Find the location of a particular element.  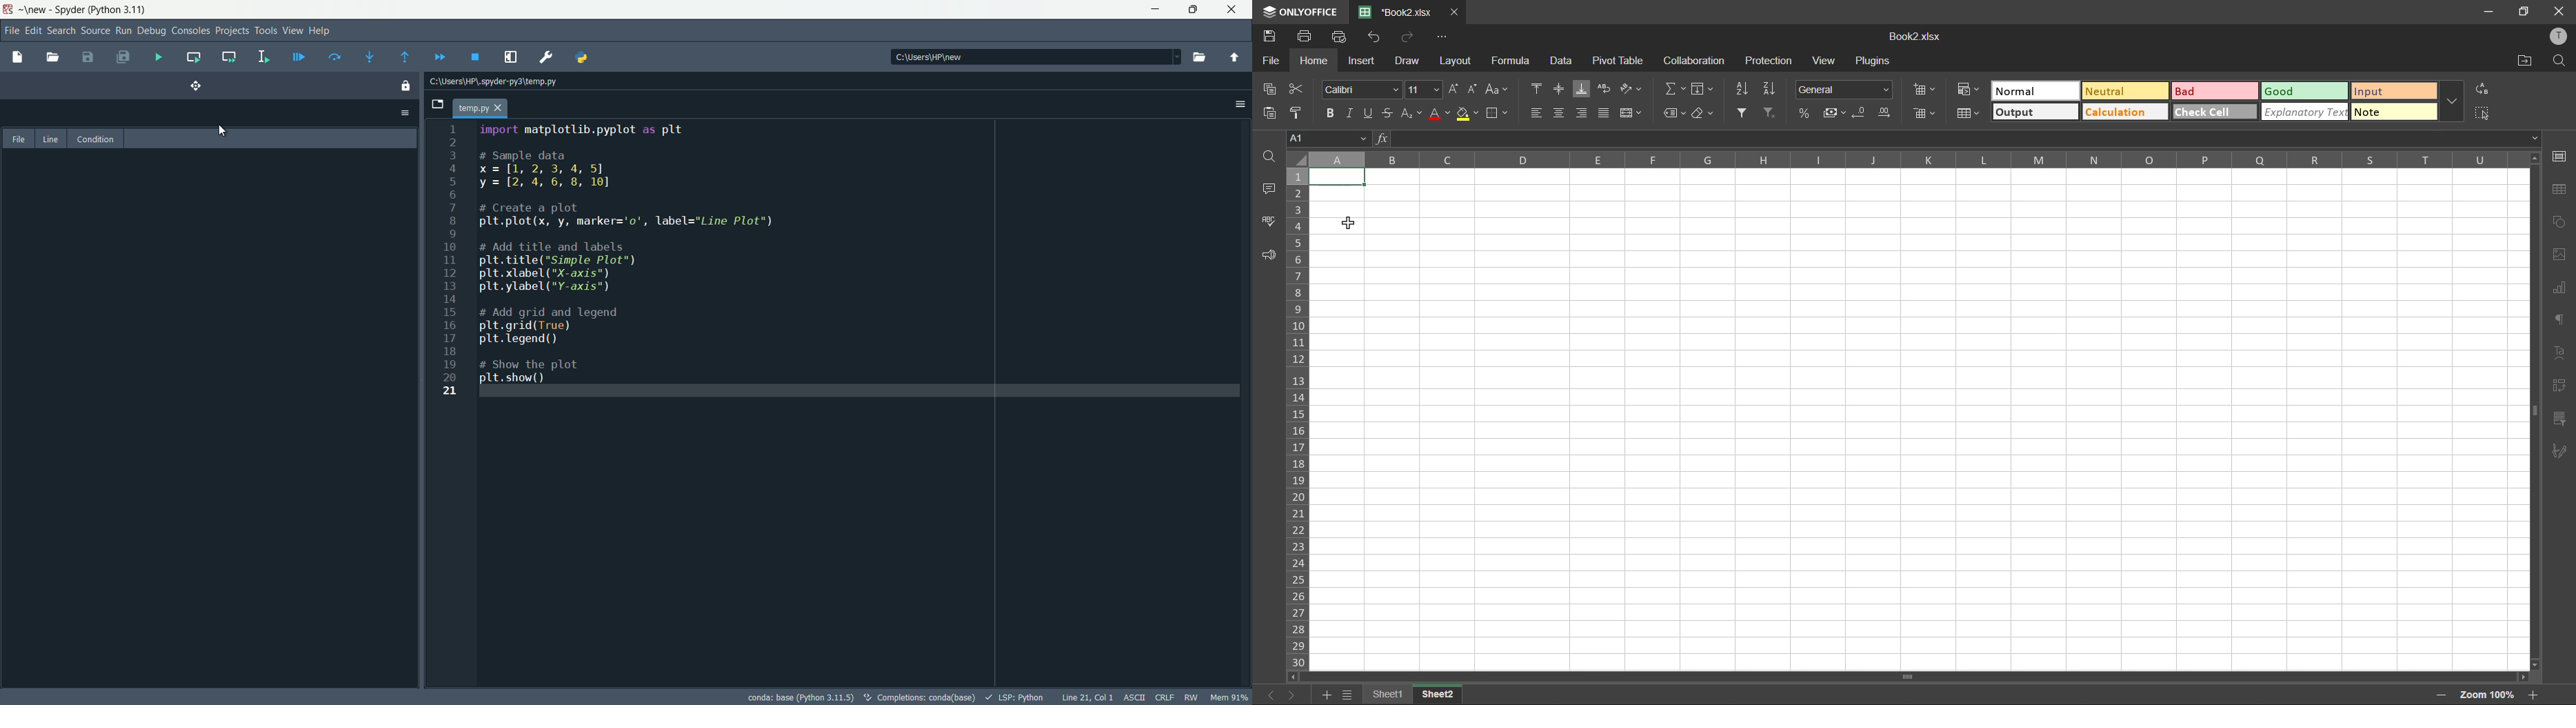

increase decimal is located at coordinates (1888, 113).